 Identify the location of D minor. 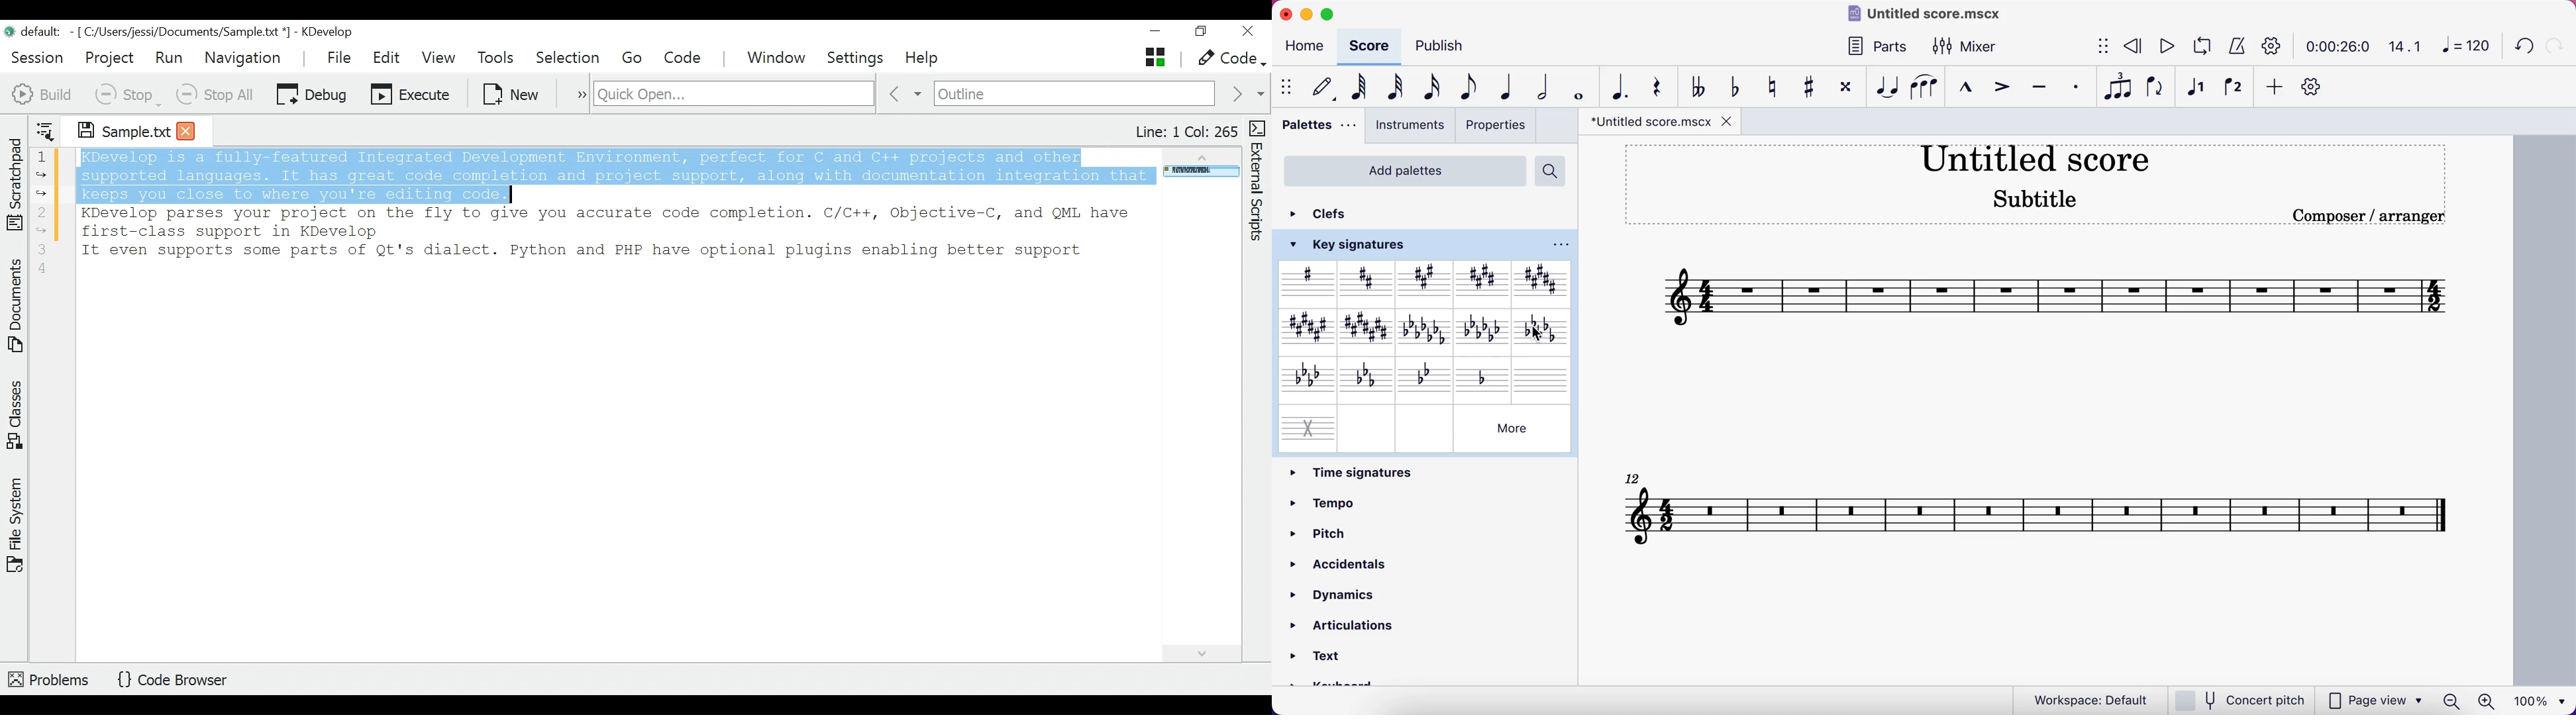
(1484, 376).